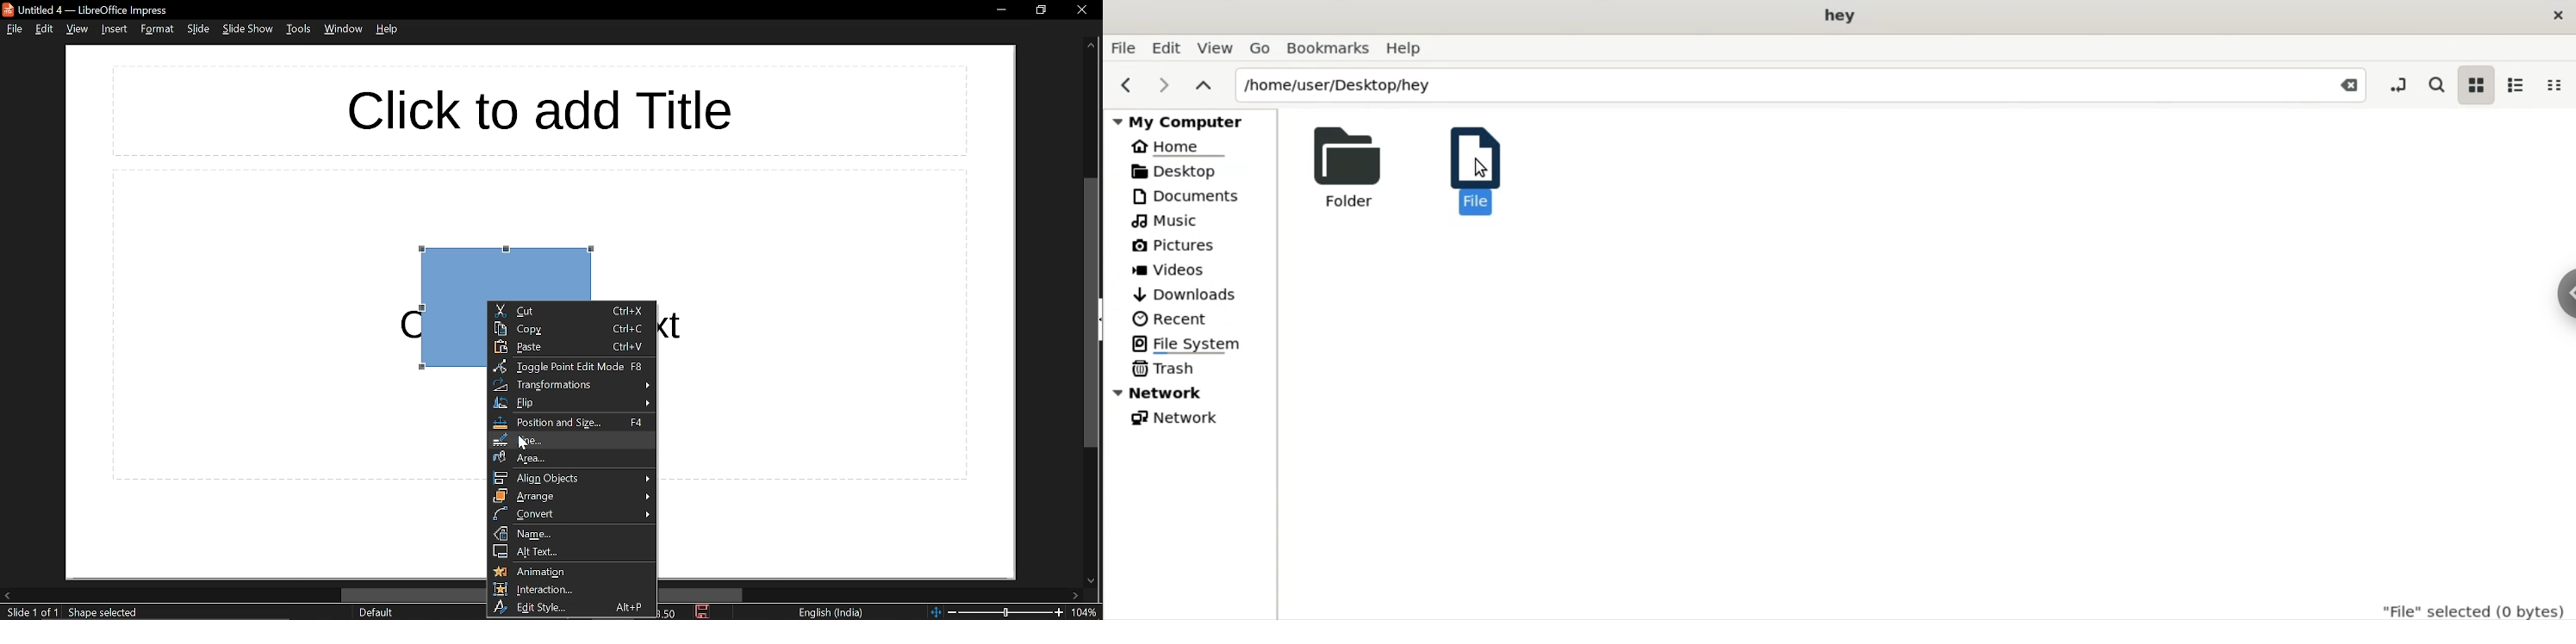 The image size is (2576, 644). What do you see at coordinates (570, 590) in the screenshot?
I see `Interaction` at bounding box center [570, 590].